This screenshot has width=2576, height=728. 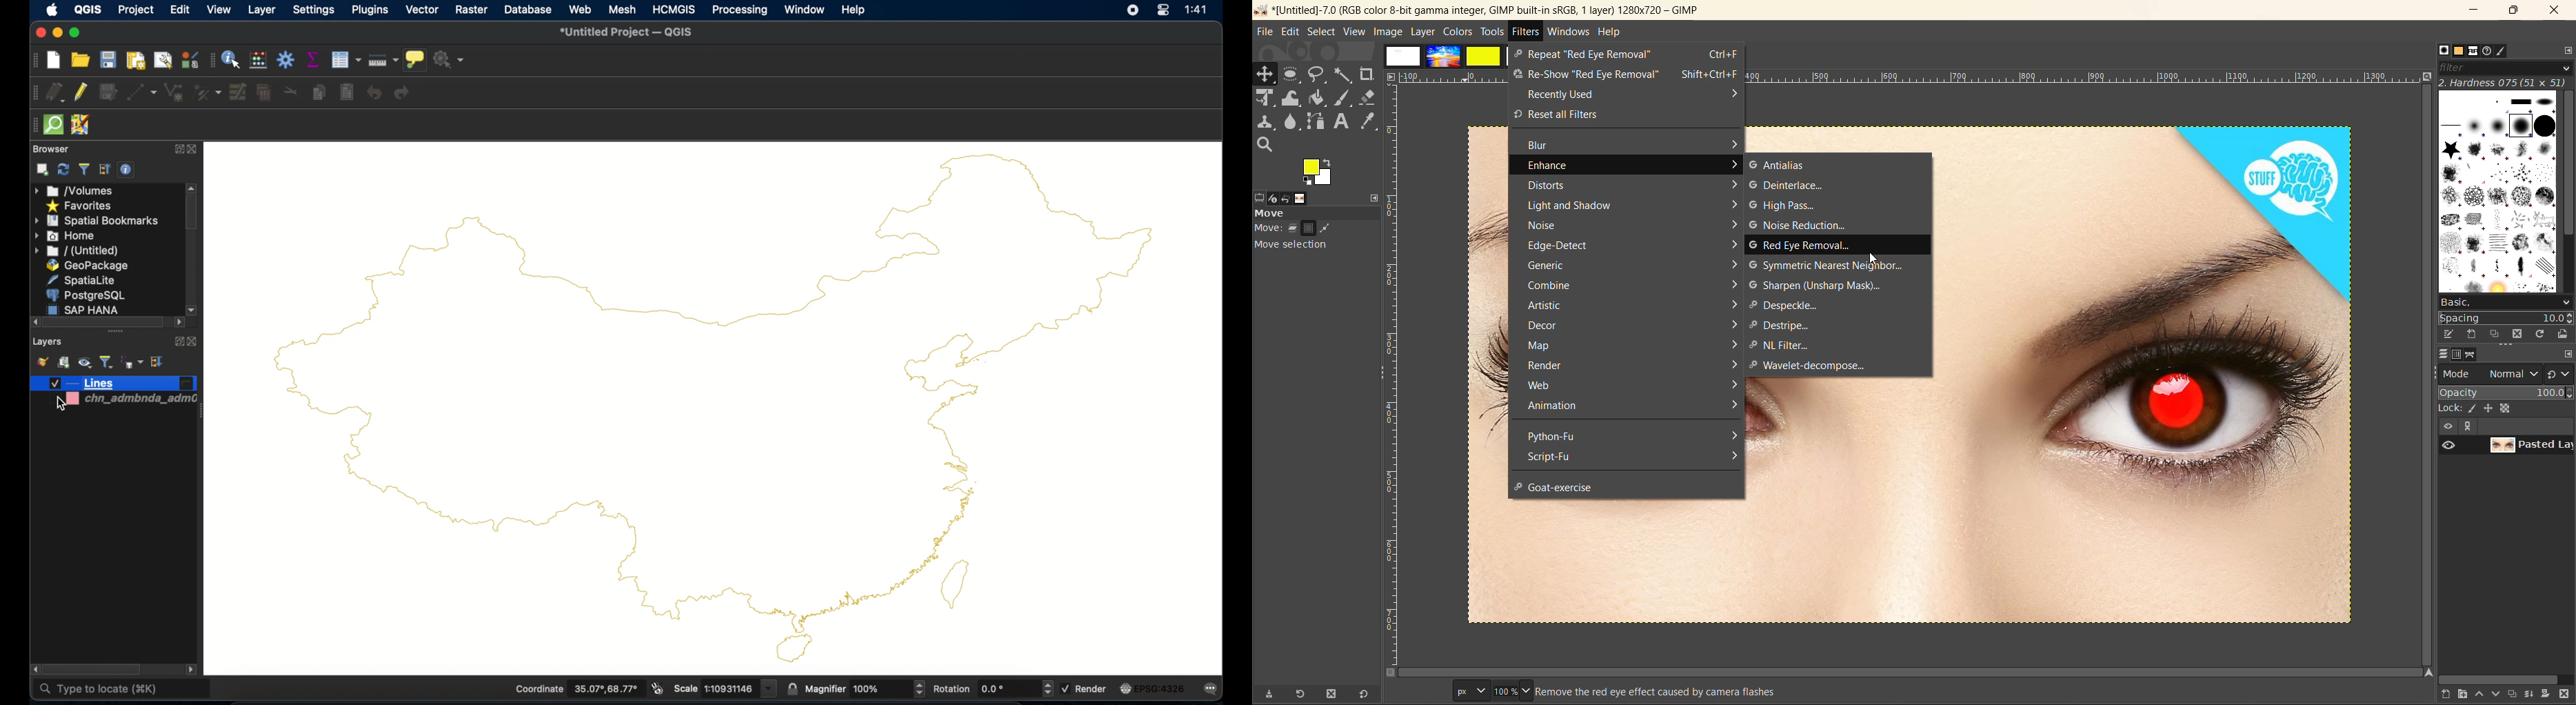 What do you see at coordinates (1320, 31) in the screenshot?
I see `select` at bounding box center [1320, 31].